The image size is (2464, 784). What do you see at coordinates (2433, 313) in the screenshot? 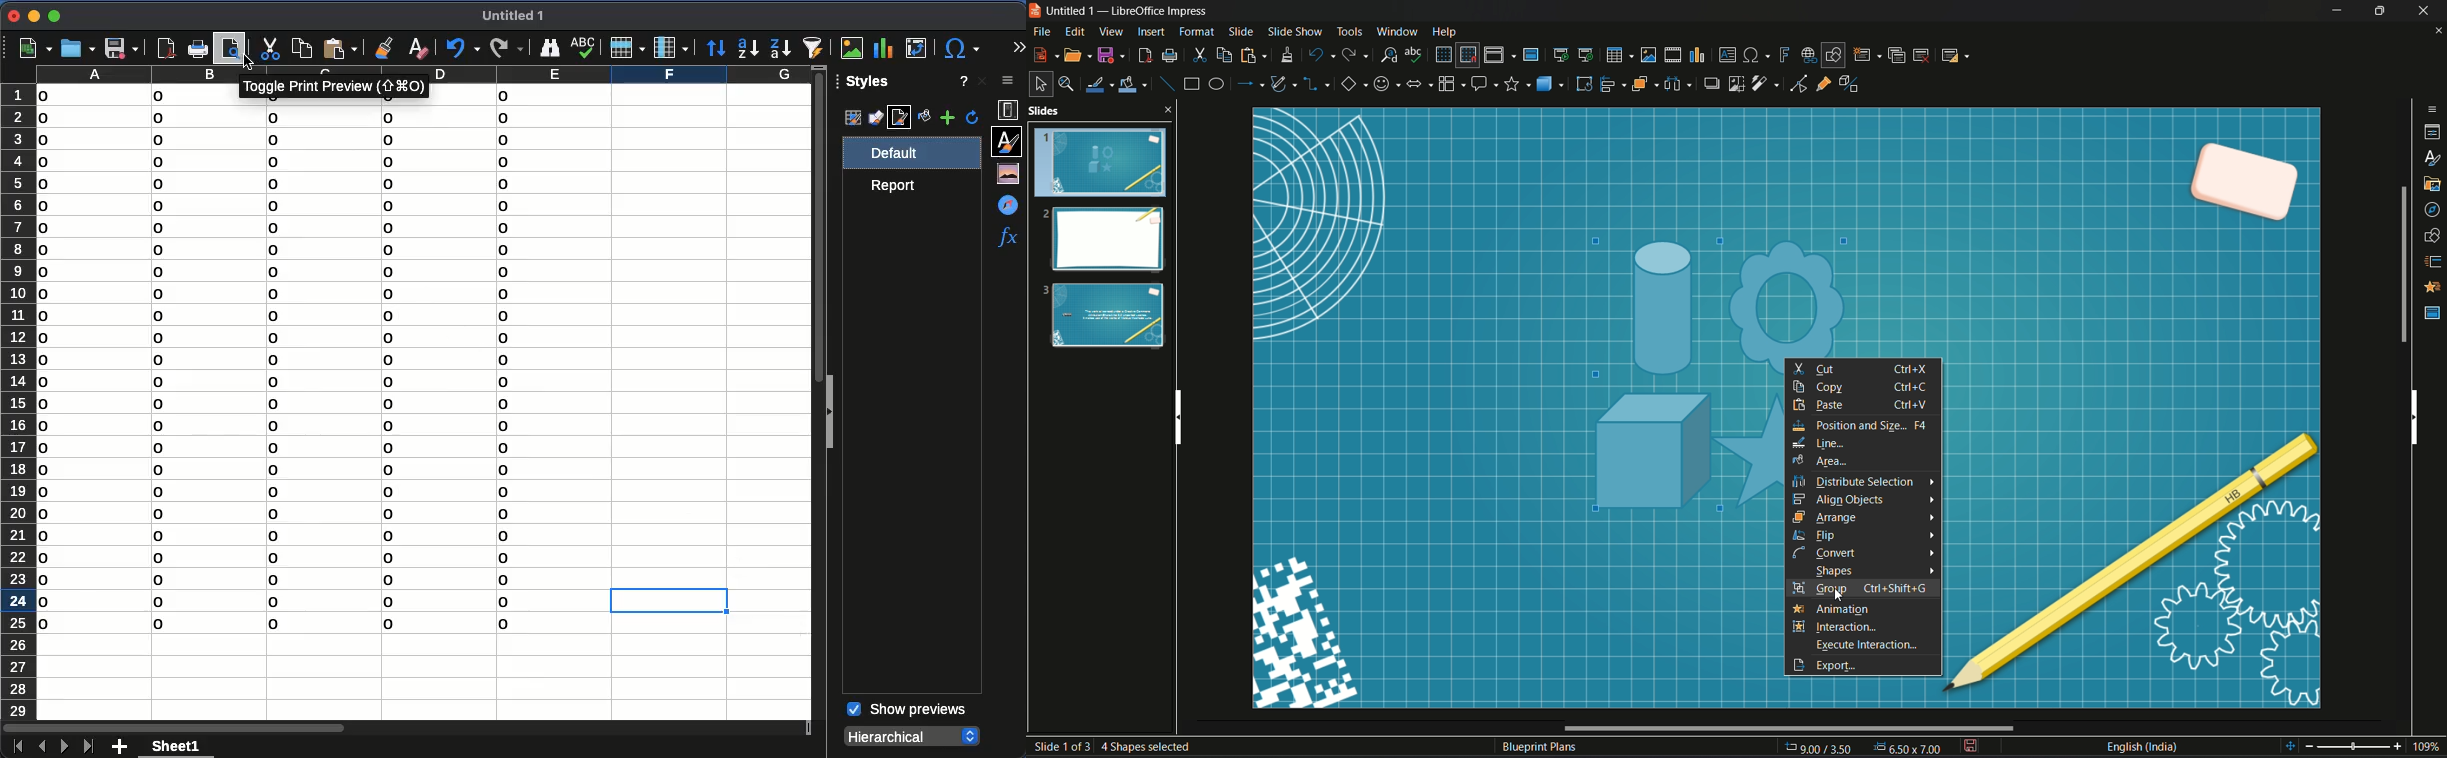
I see `master slide` at bounding box center [2433, 313].